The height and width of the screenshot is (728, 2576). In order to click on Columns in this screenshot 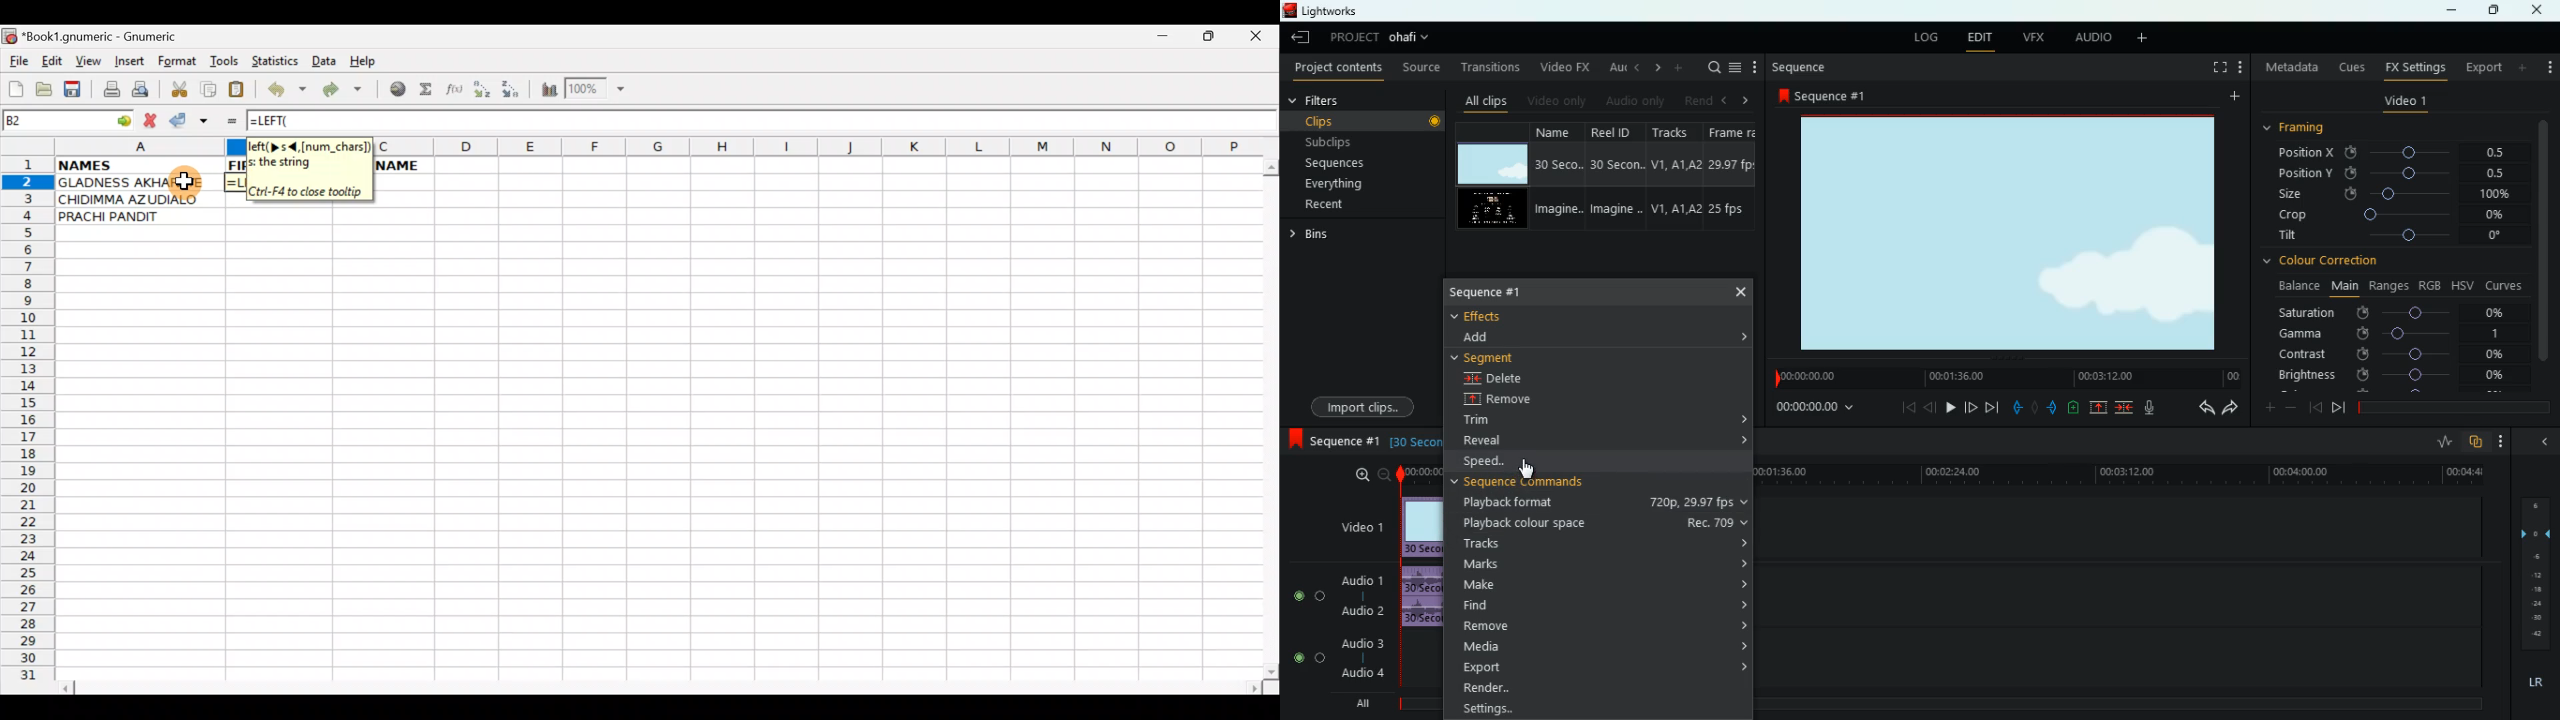, I will do `click(817, 145)`.